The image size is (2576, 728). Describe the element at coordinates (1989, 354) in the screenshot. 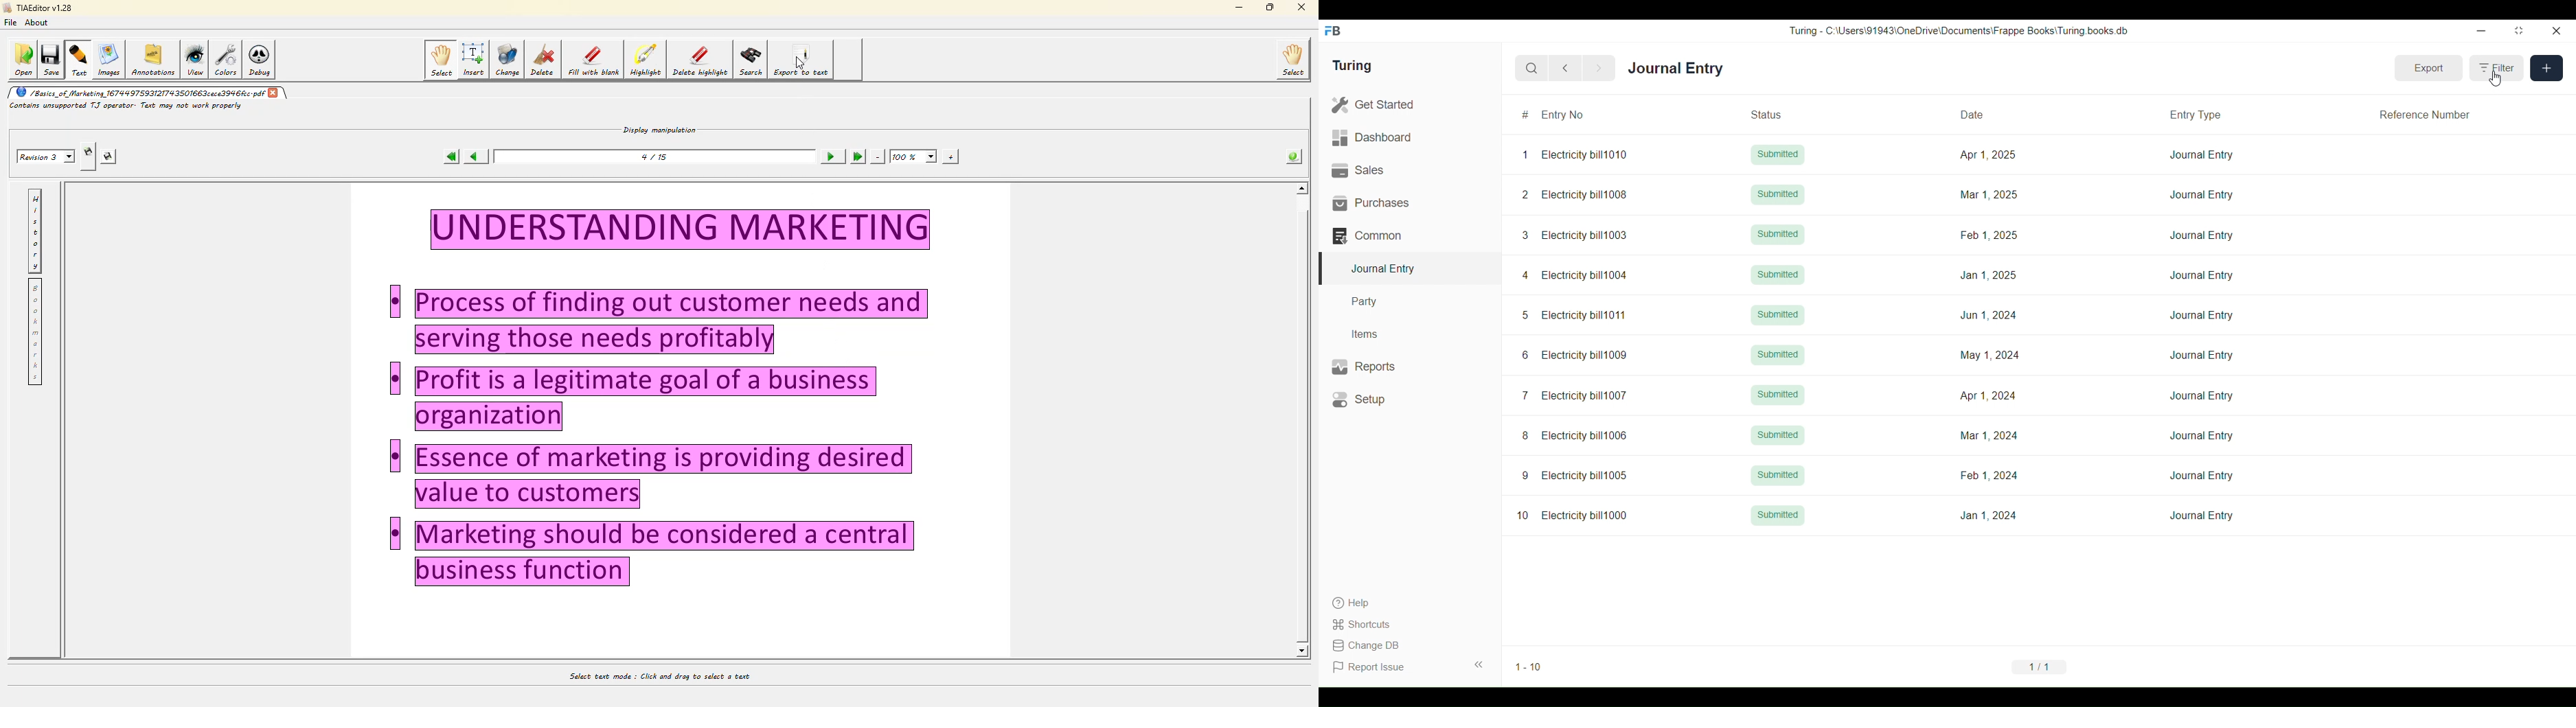

I see `May 1, 2024` at that location.